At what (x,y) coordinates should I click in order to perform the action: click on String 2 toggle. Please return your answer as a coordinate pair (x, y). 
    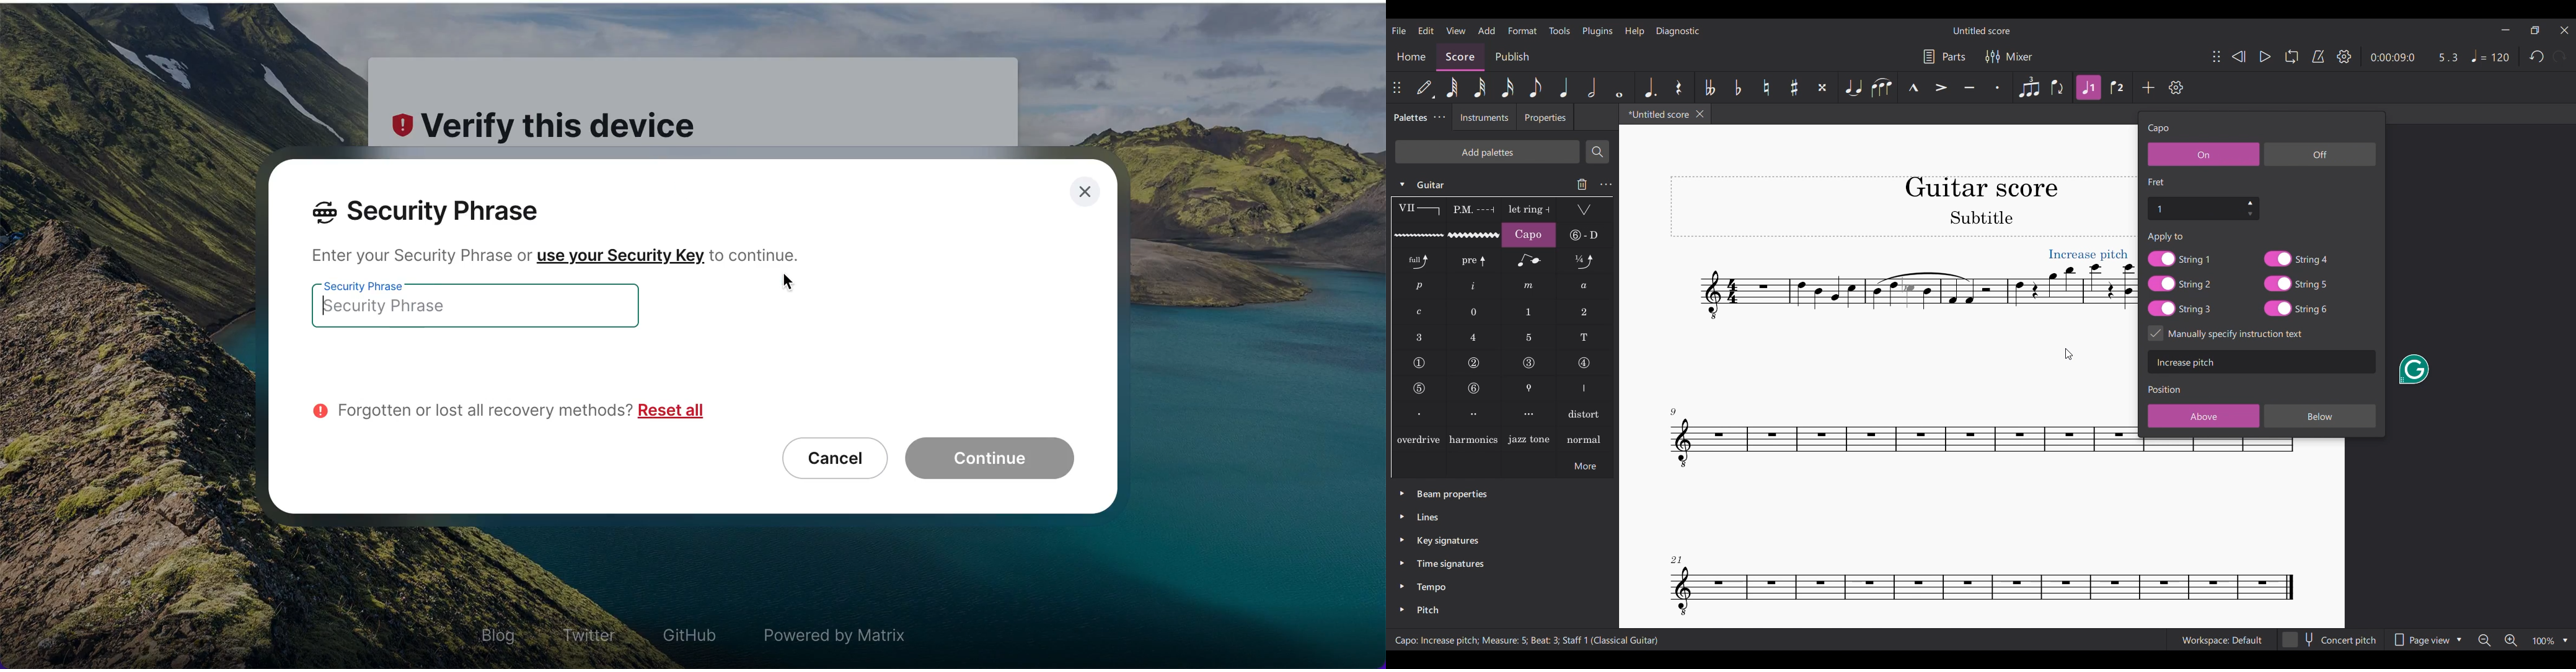
    Looking at the image, I should click on (2181, 284).